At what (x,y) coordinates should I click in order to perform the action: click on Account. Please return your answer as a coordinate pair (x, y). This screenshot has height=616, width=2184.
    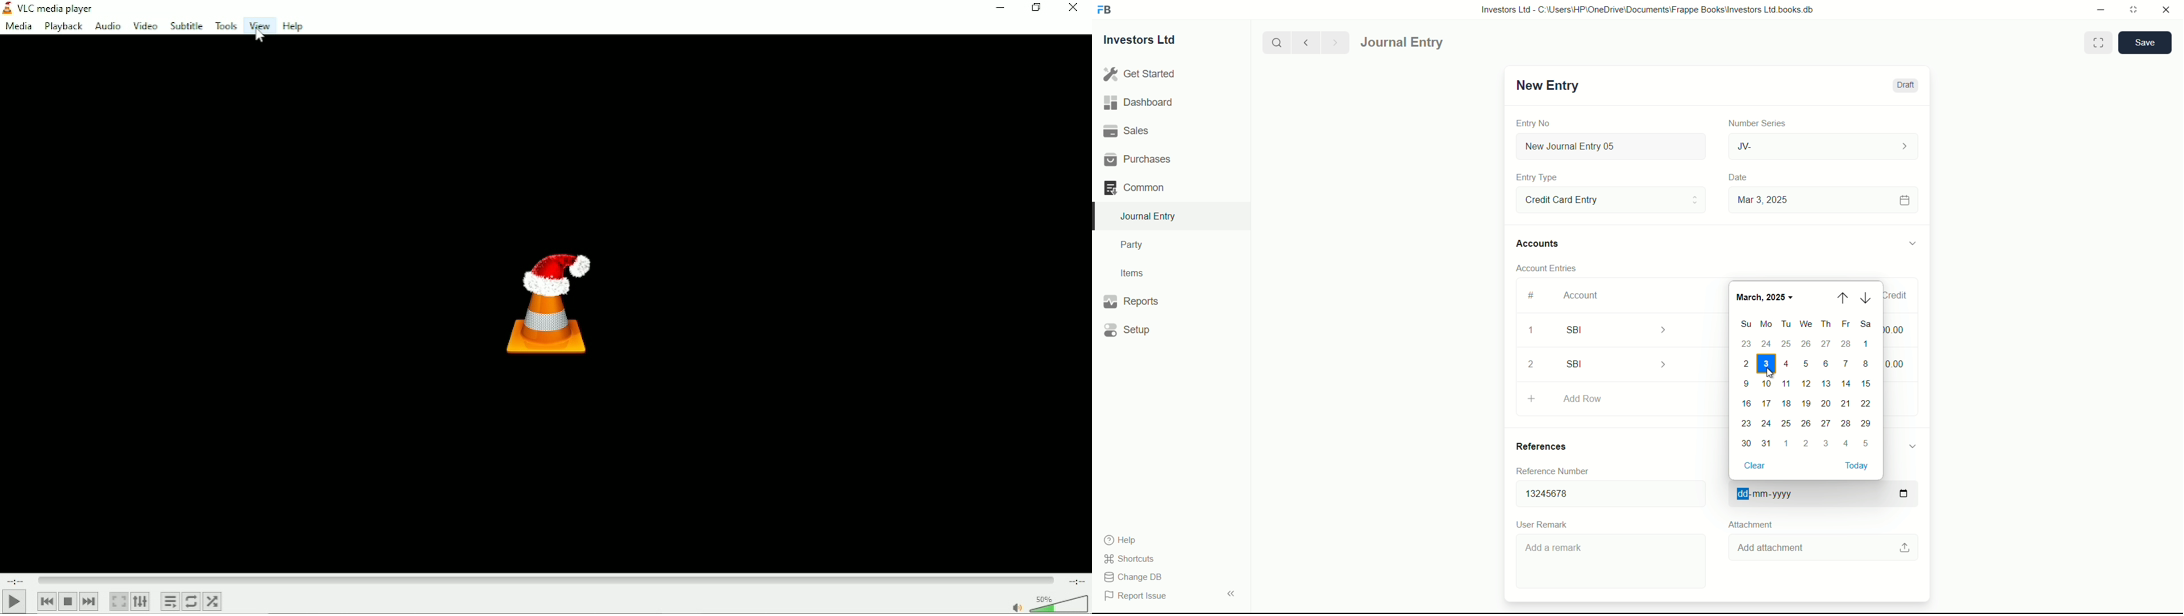
    Looking at the image, I should click on (1581, 295).